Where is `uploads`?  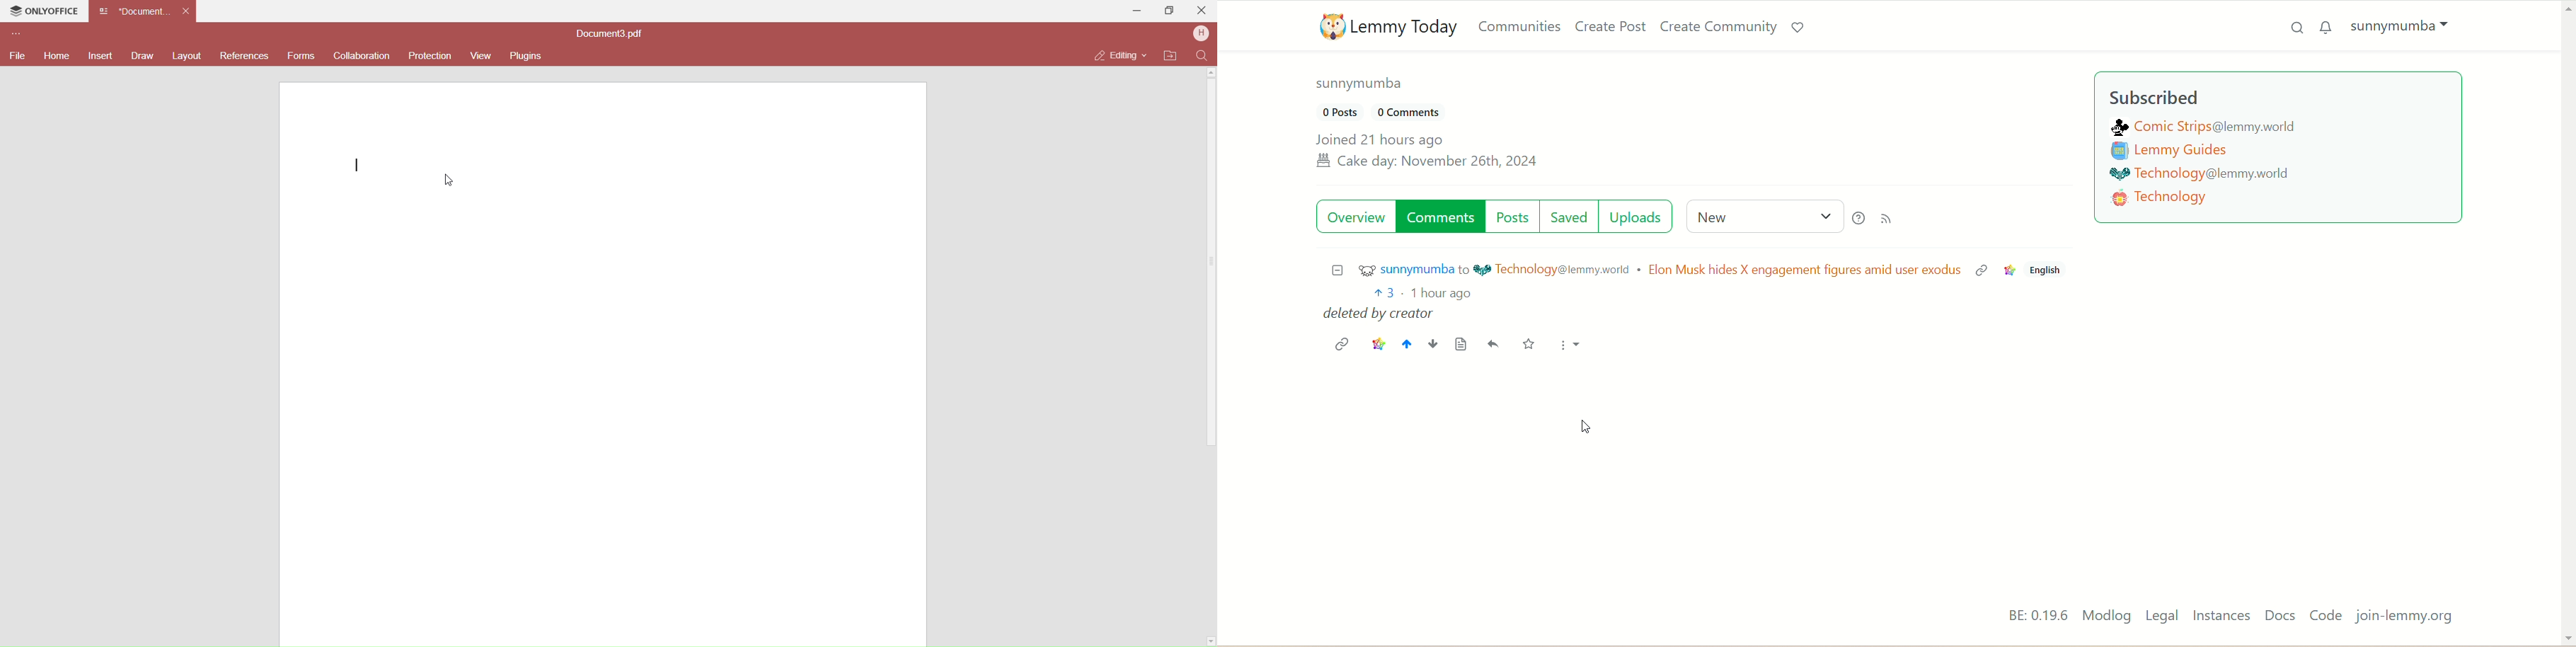 uploads is located at coordinates (1640, 217).